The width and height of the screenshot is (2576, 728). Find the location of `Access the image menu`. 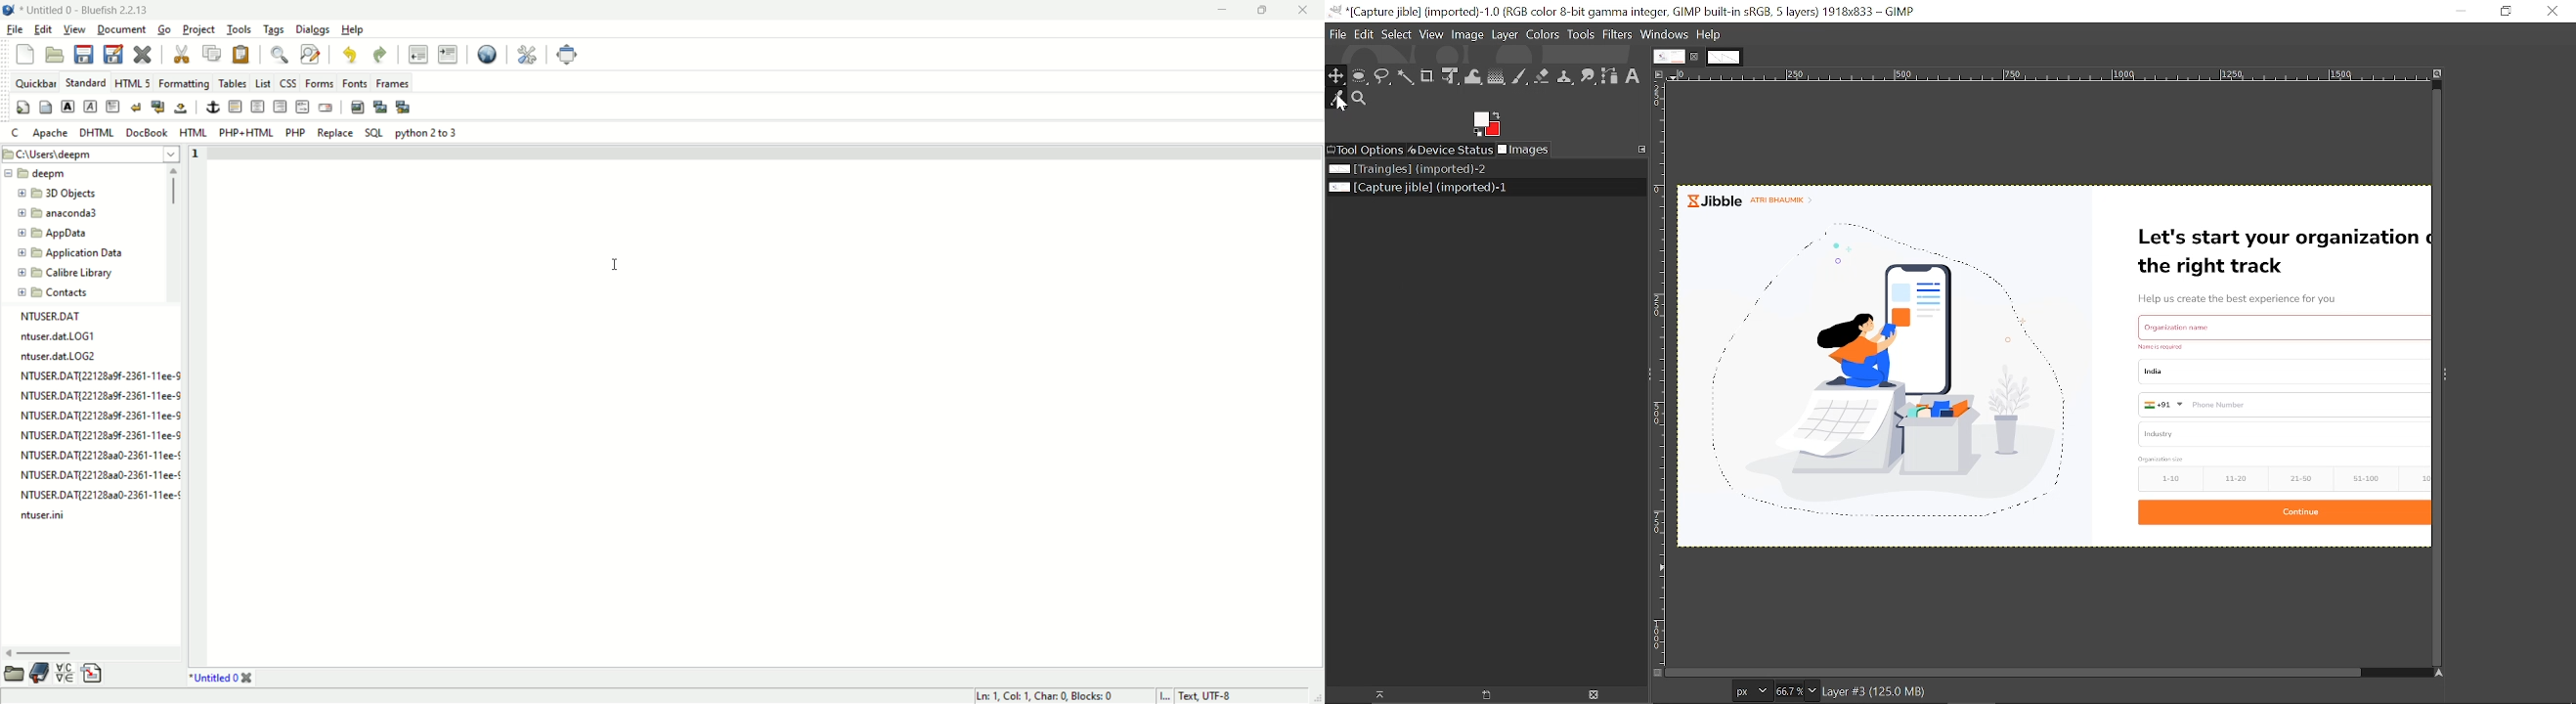

Access the image menu is located at coordinates (1658, 73).